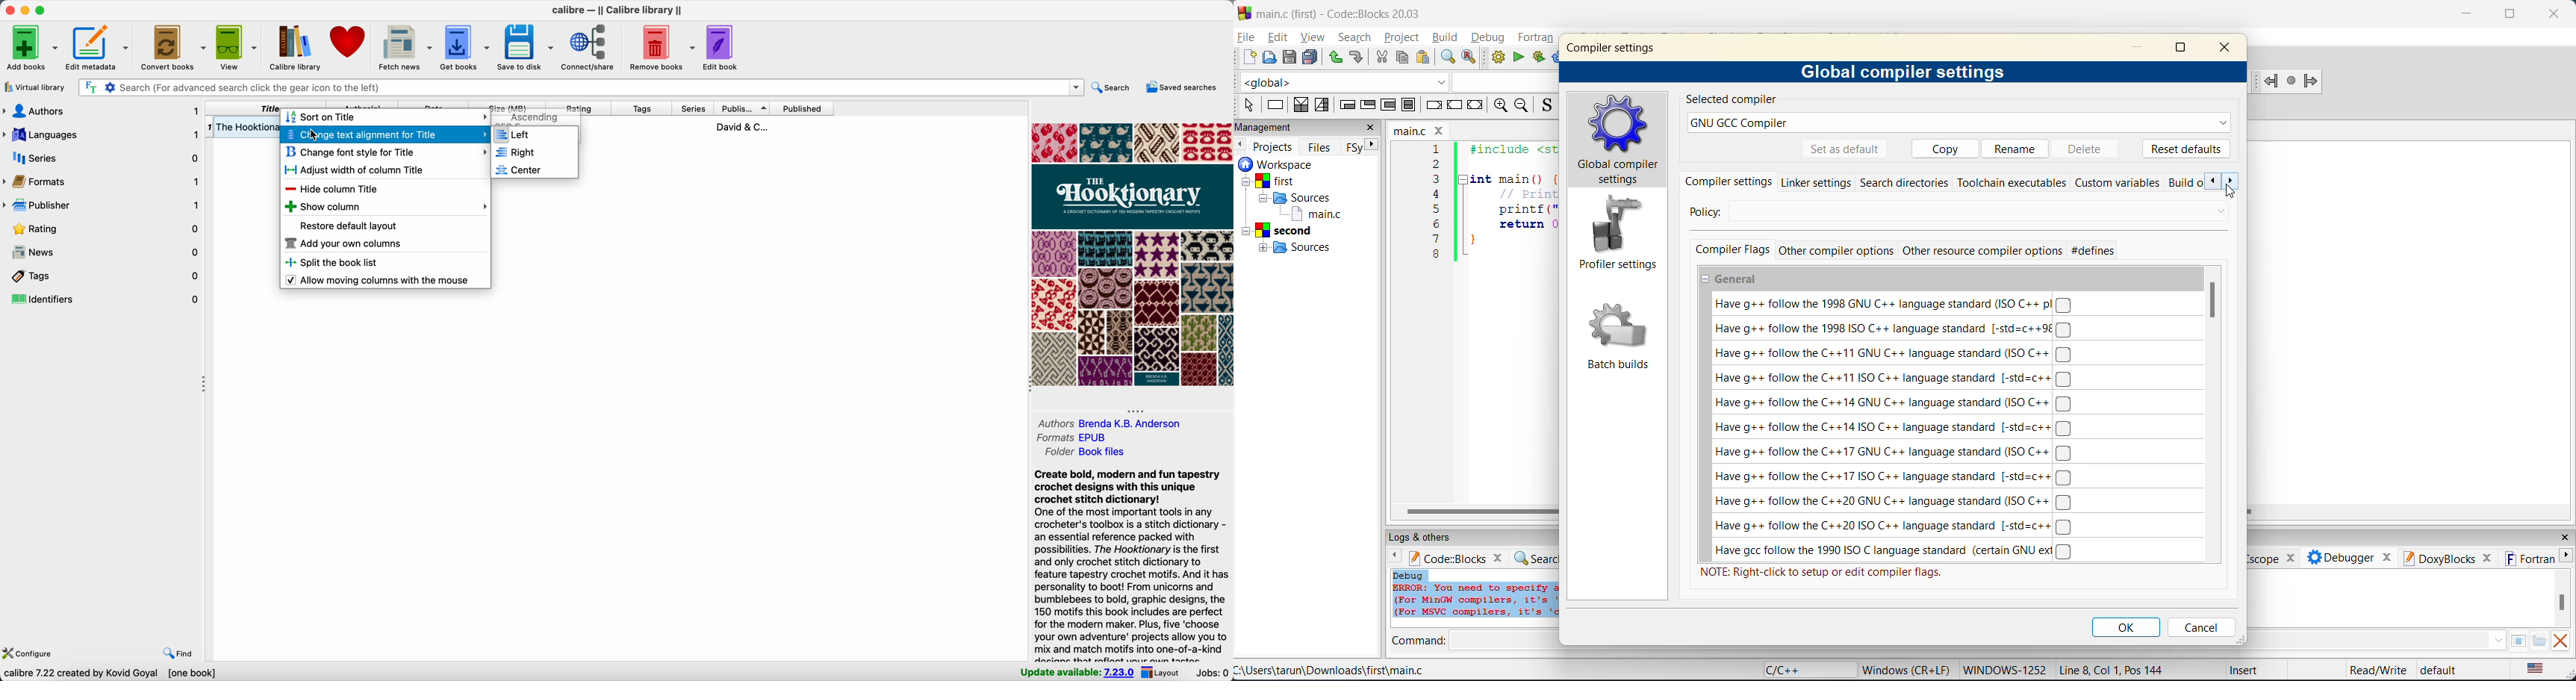 Image resolution: width=2576 pixels, height=700 pixels. Describe the element at coordinates (110, 674) in the screenshot. I see `Calibre 7.22 created by Kovid Goyal [one book]` at that location.